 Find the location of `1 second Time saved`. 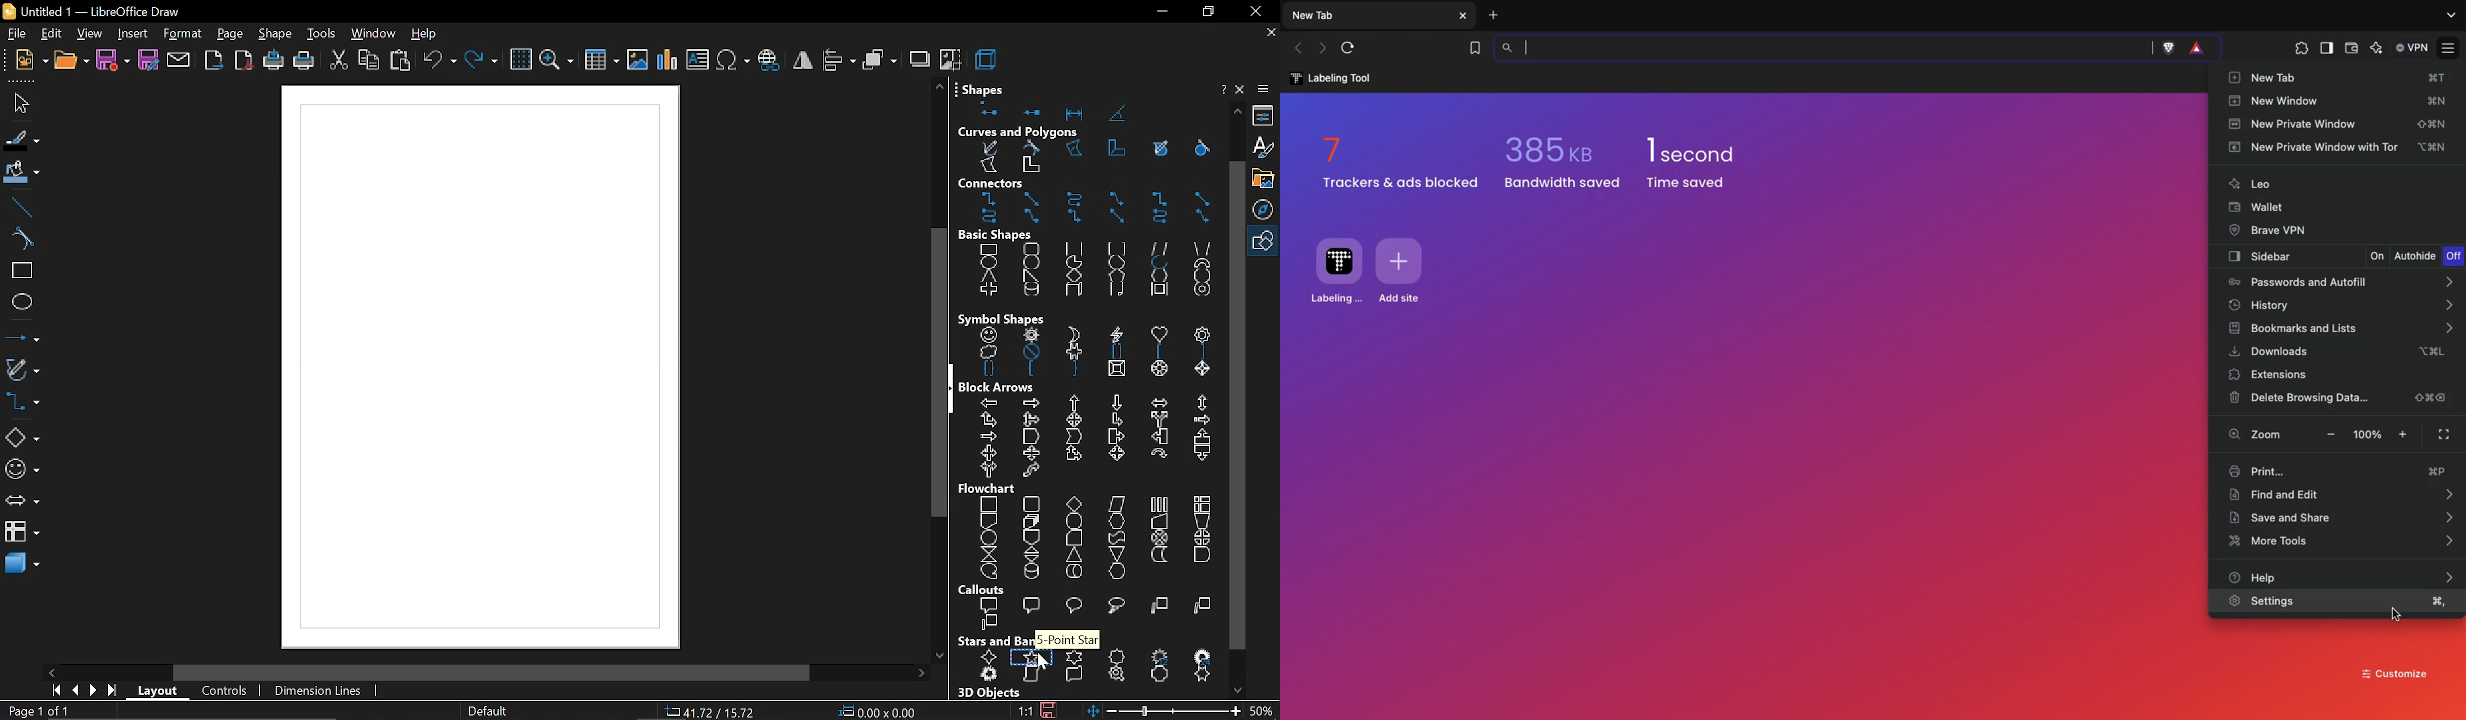

1 second Time saved is located at coordinates (1713, 164).